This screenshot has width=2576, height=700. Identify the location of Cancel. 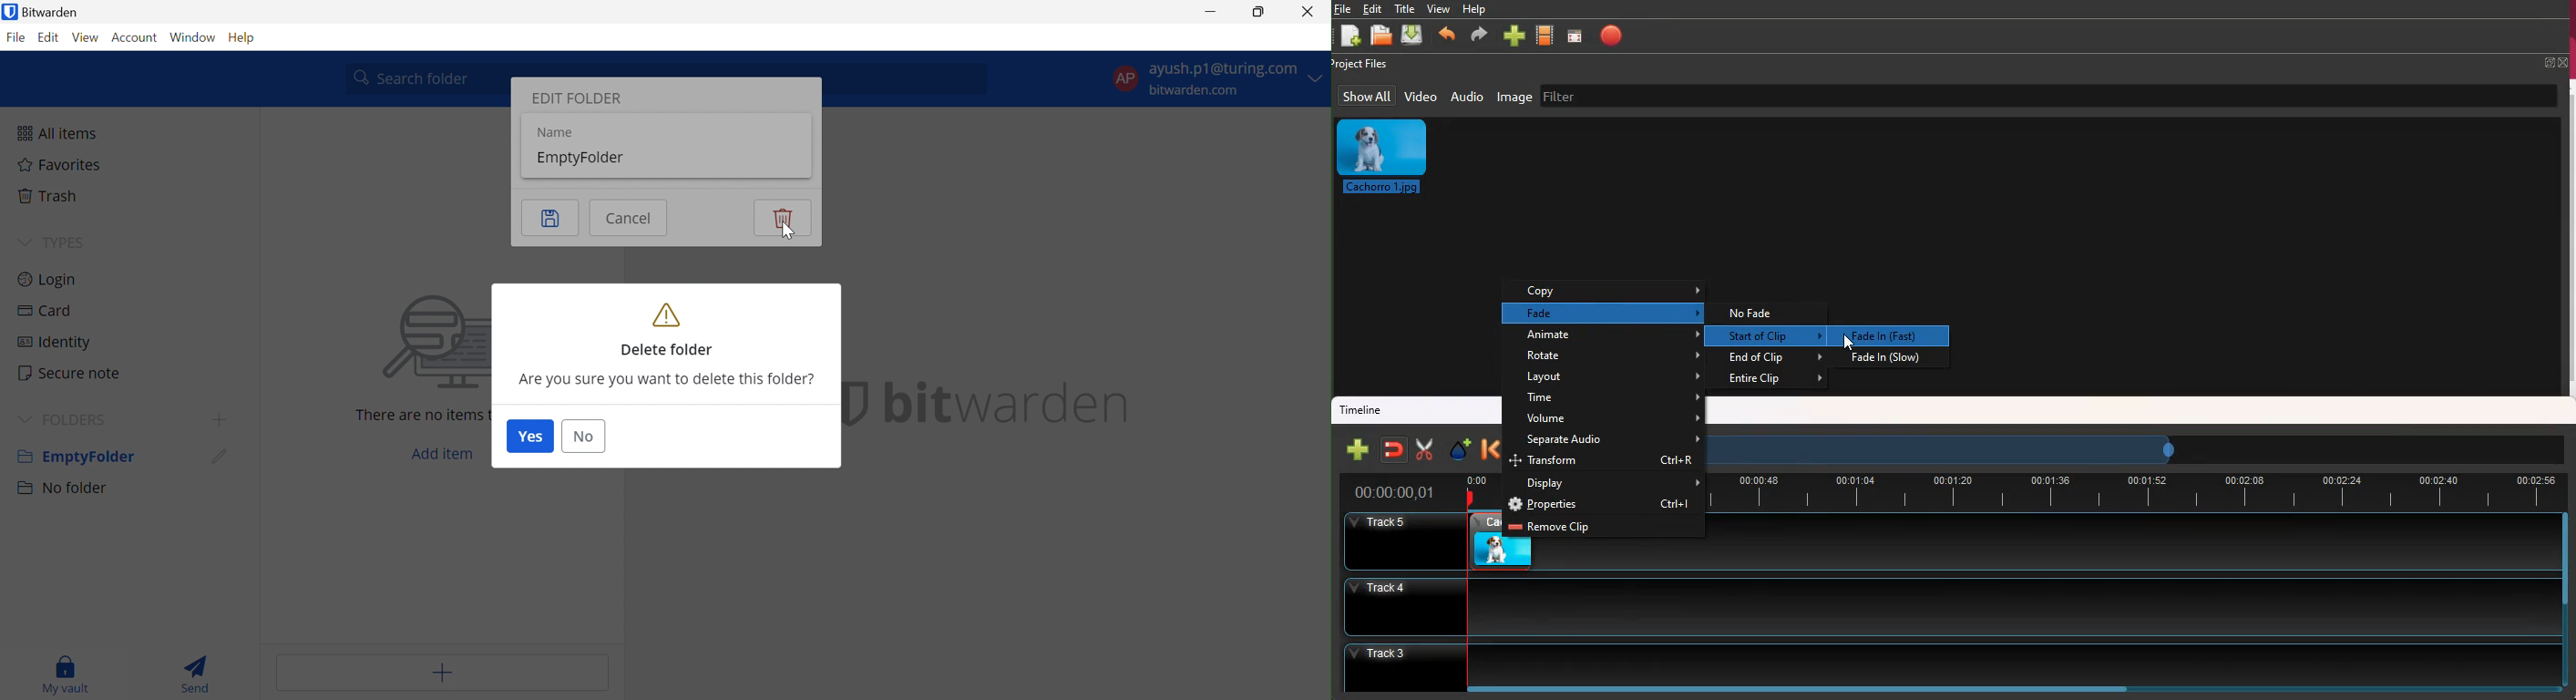
(630, 217).